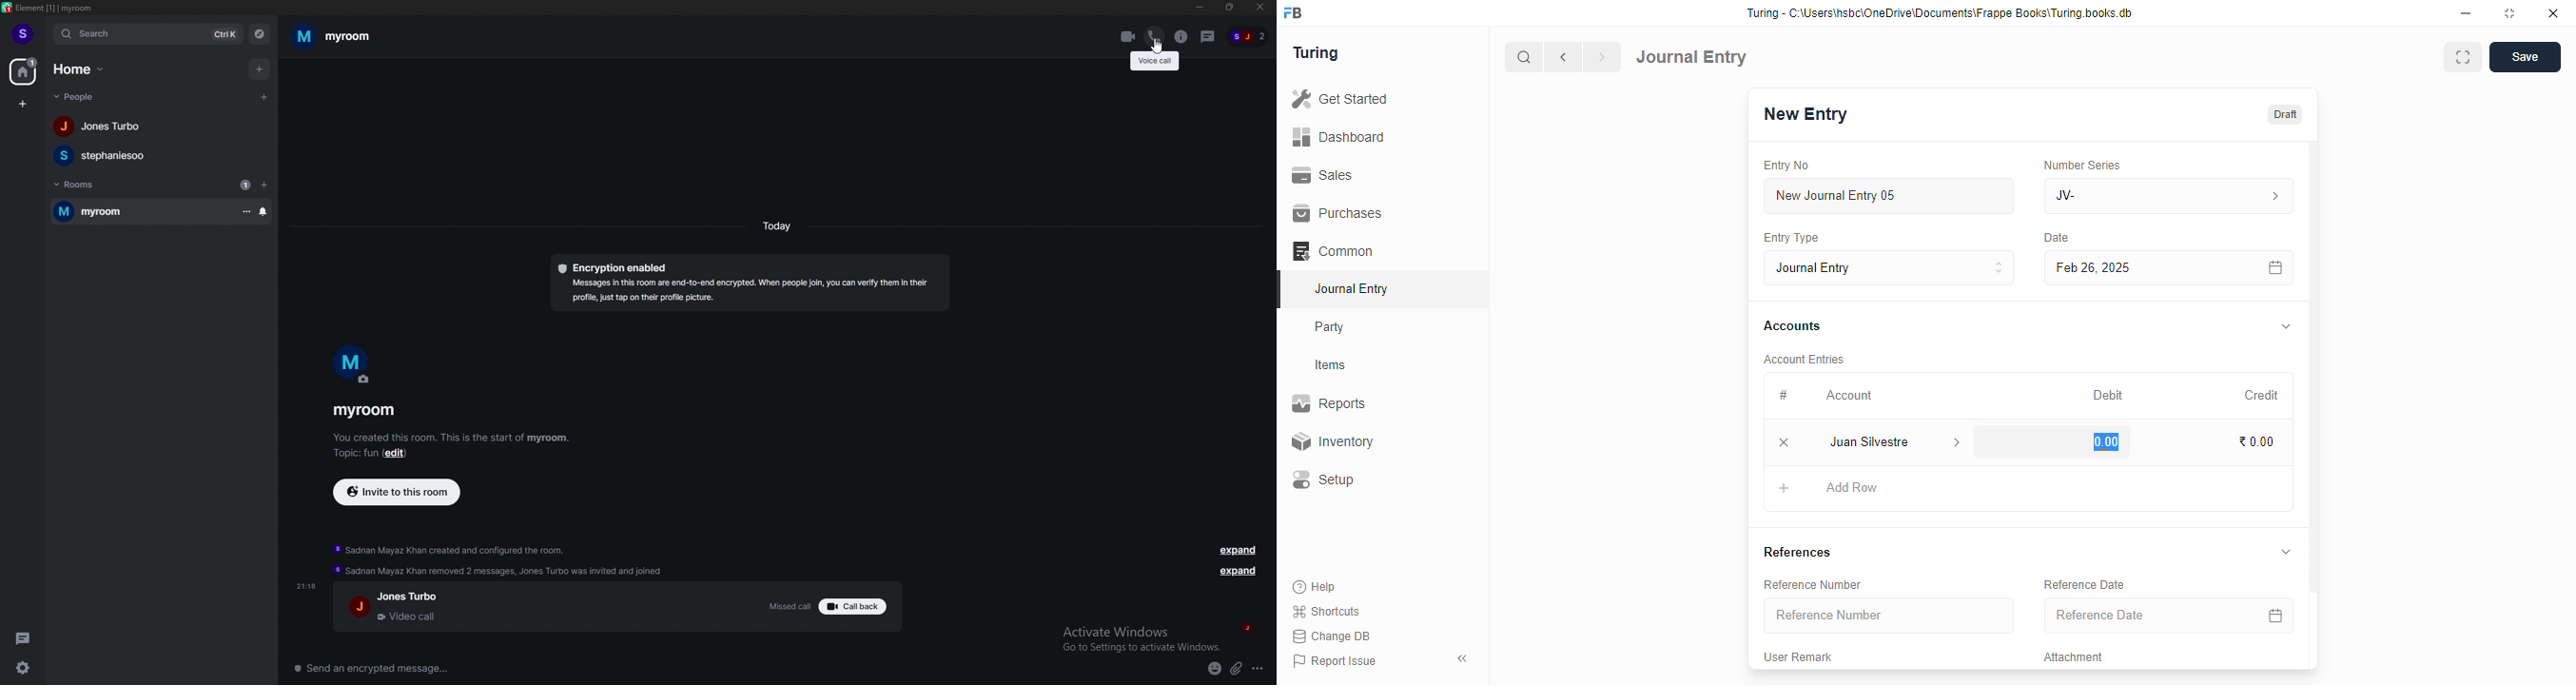  What do you see at coordinates (2273, 615) in the screenshot?
I see `calendar icon` at bounding box center [2273, 615].